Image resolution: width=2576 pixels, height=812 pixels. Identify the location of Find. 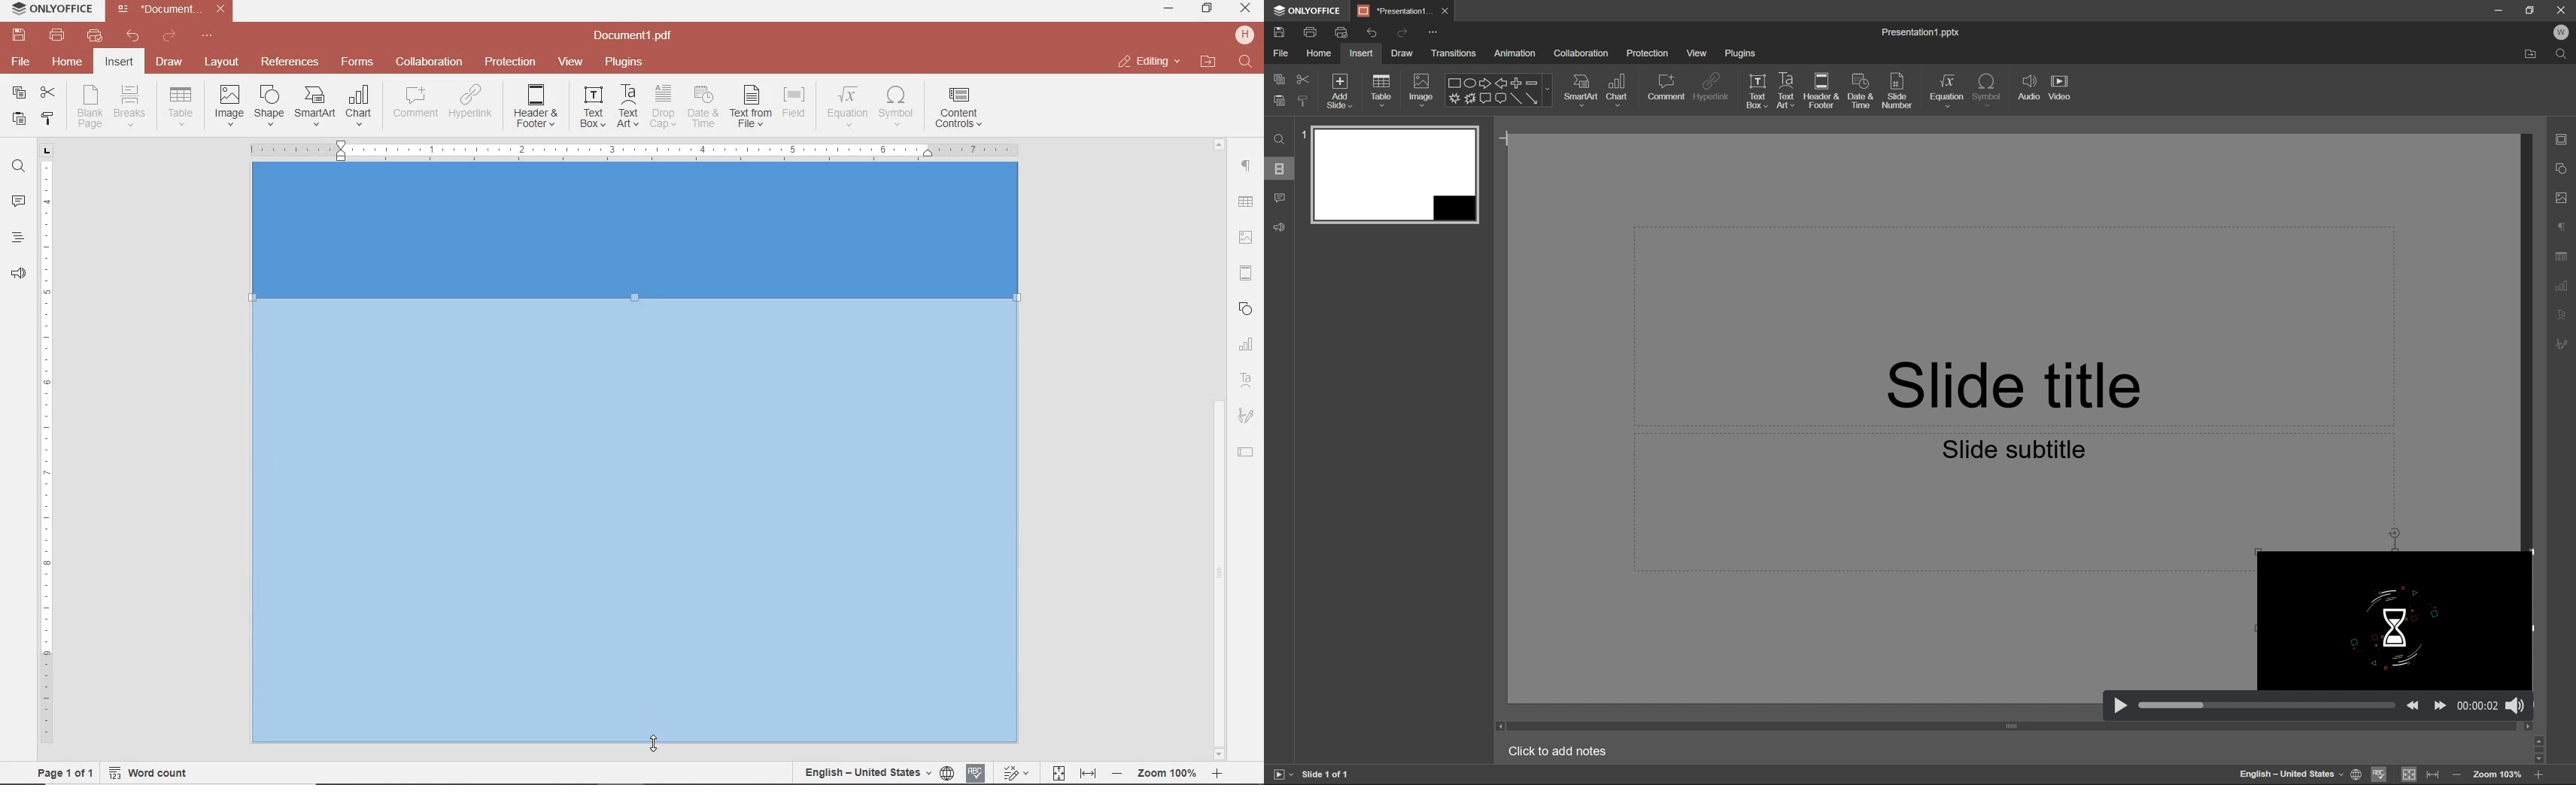
(2564, 55).